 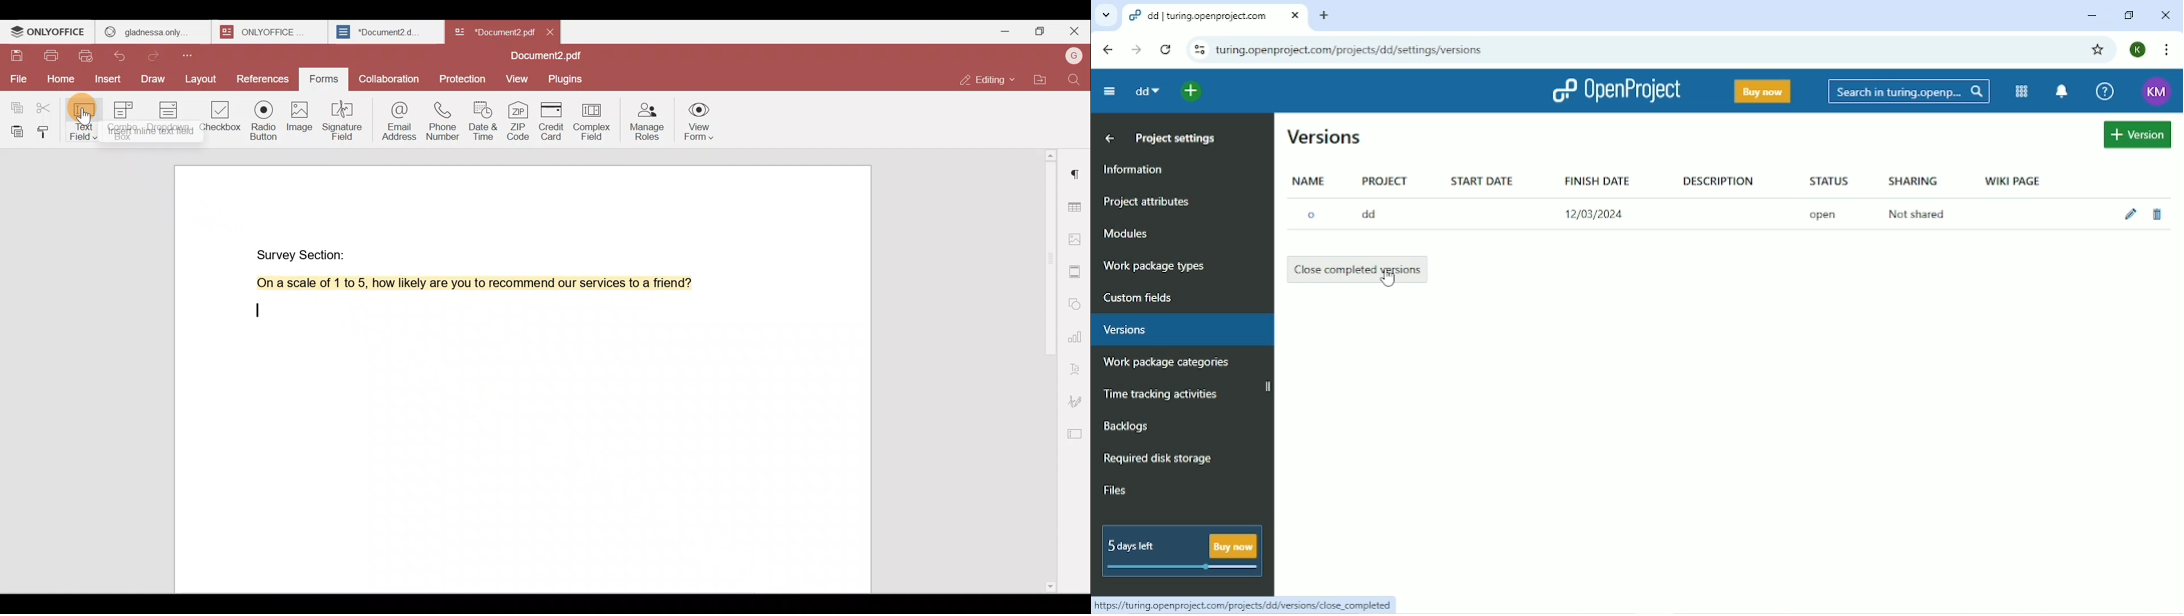 What do you see at coordinates (1167, 364) in the screenshot?
I see `Work package categories` at bounding box center [1167, 364].